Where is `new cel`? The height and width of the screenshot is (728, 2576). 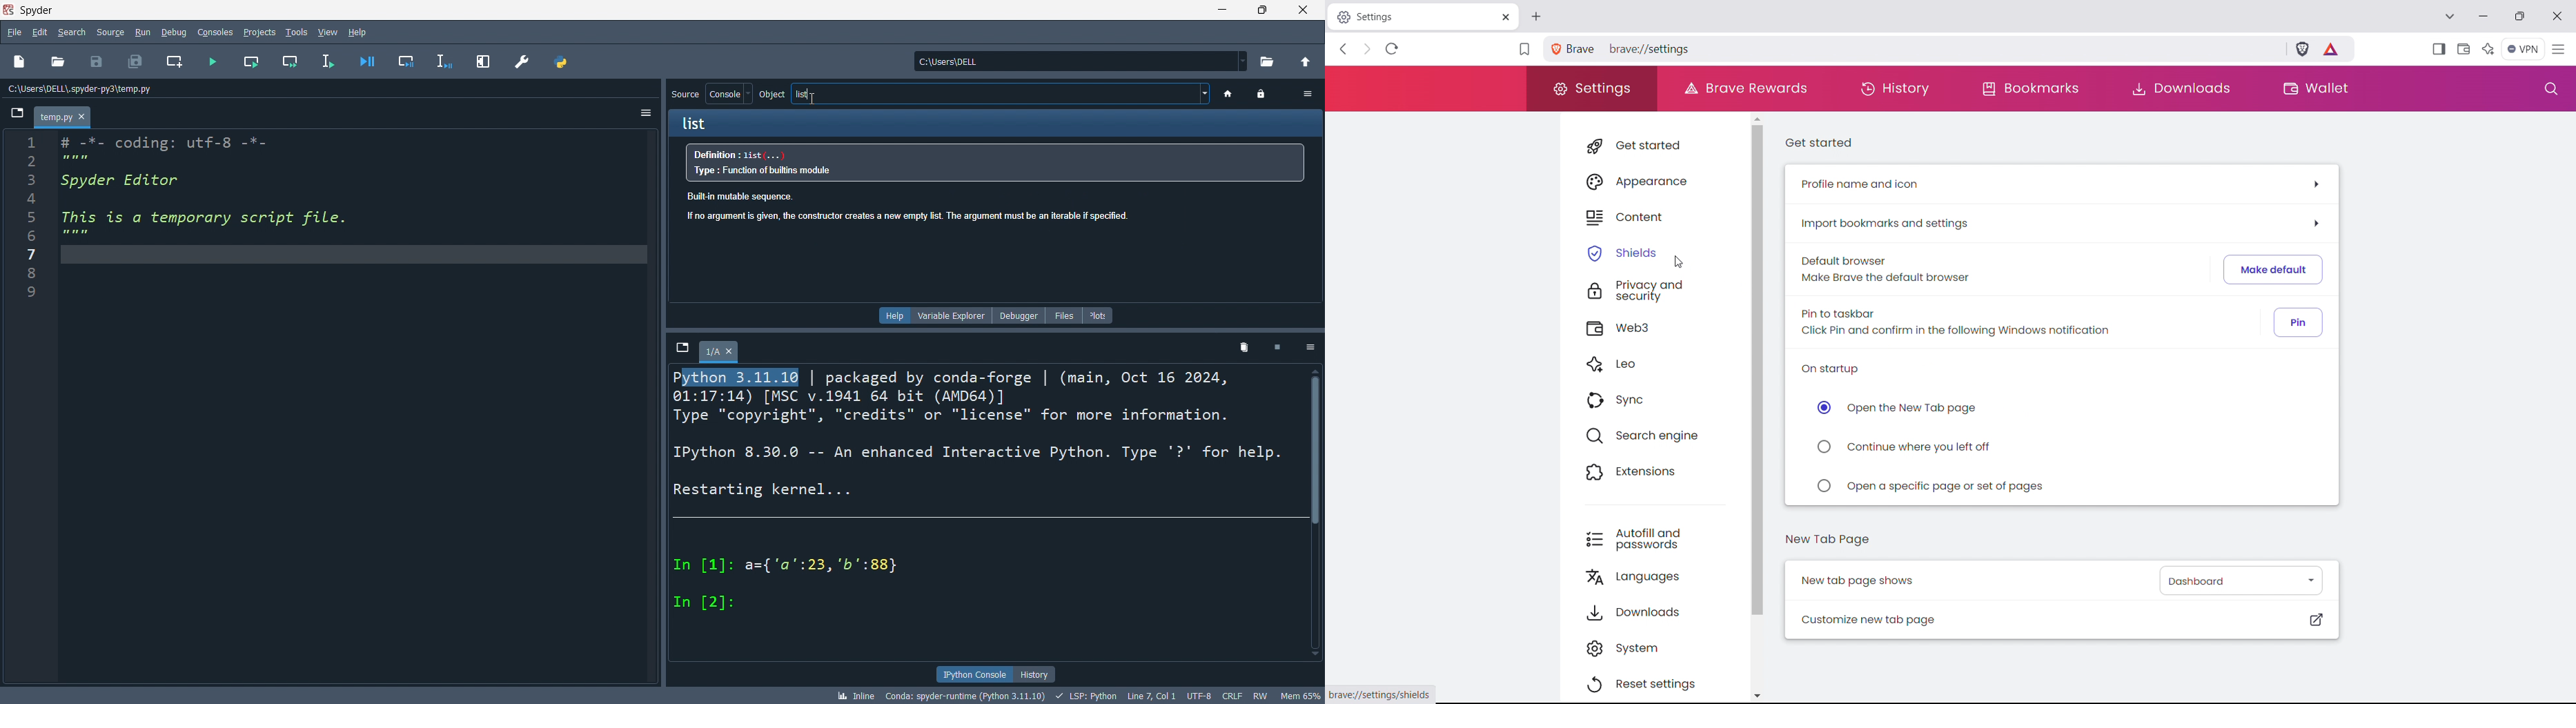
new cel is located at coordinates (174, 60).